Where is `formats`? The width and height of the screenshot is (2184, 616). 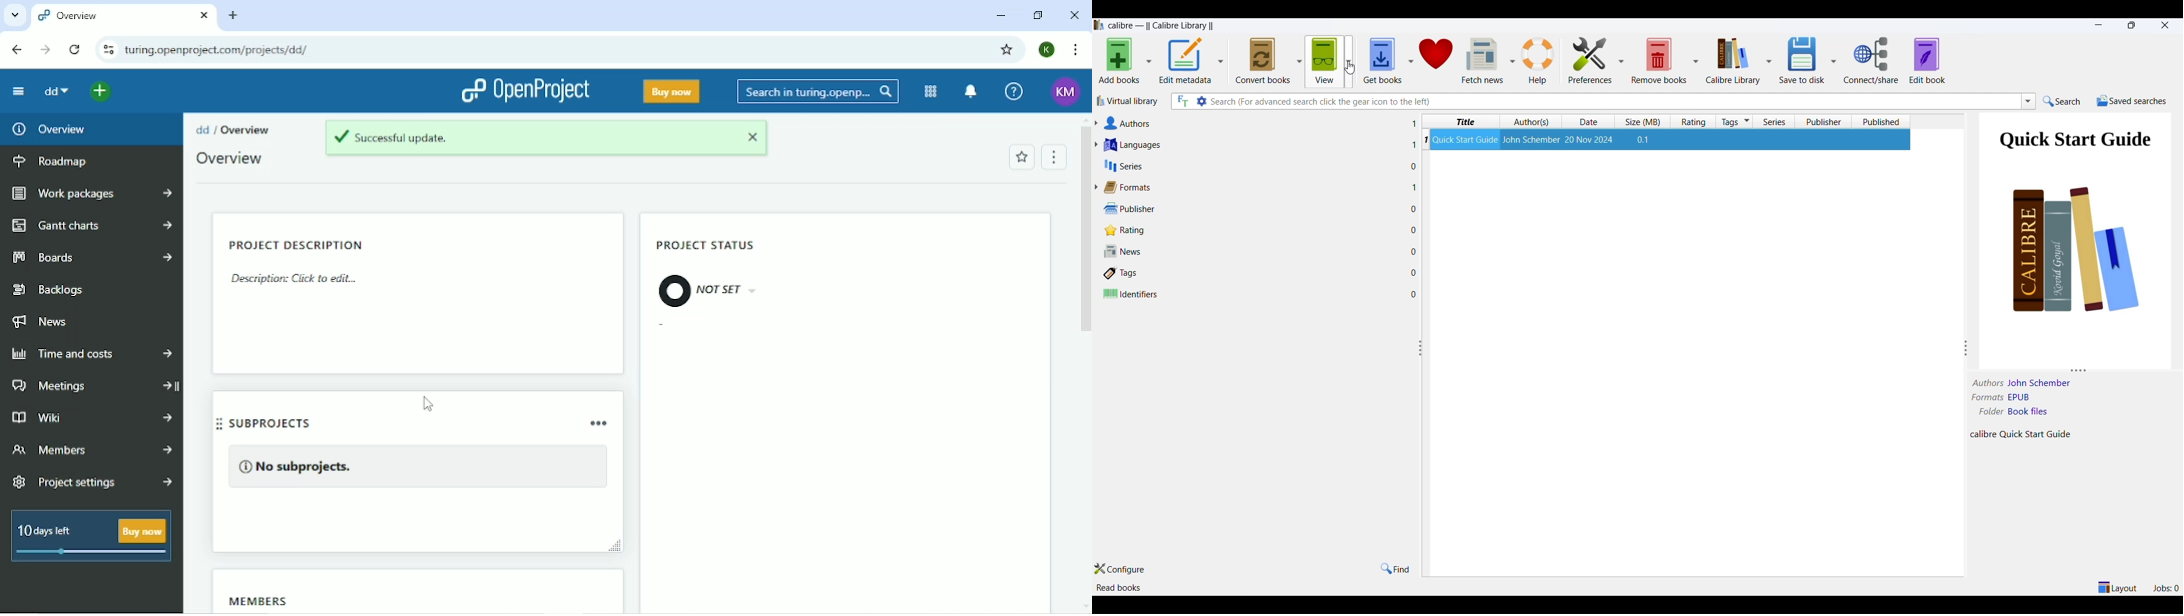 formats is located at coordinates (1255, 187).